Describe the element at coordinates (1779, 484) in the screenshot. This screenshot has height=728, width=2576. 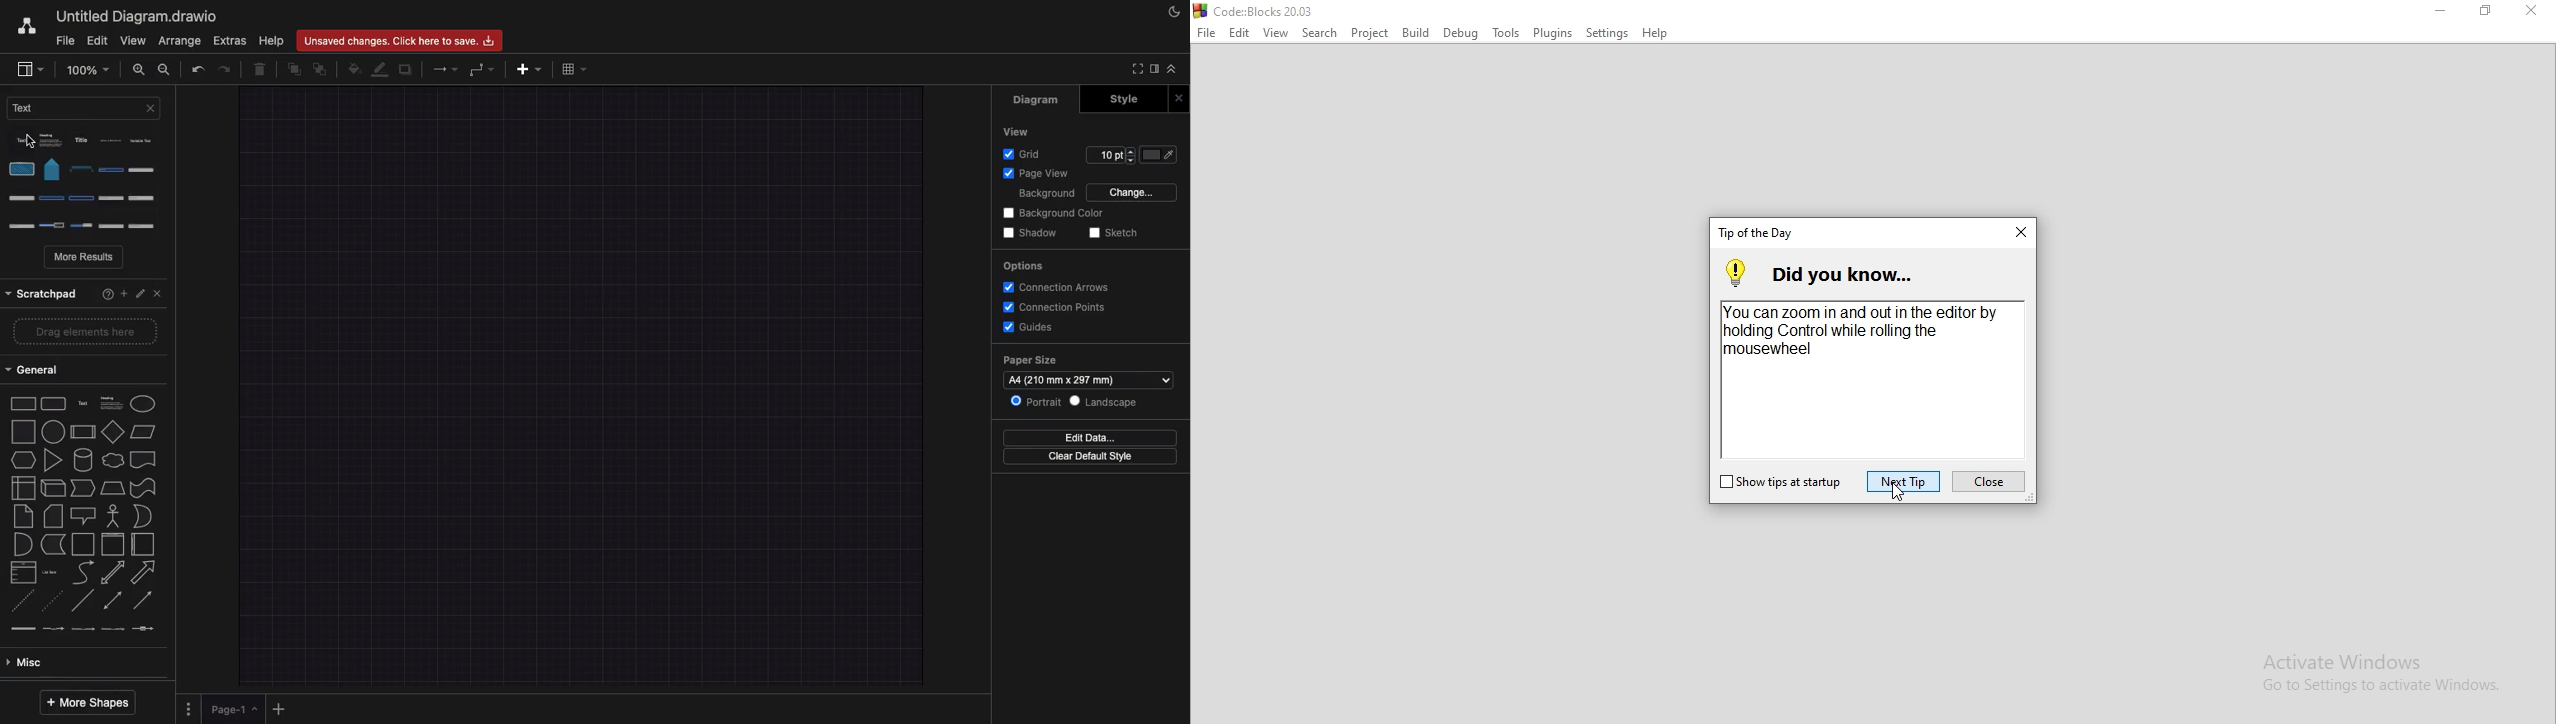
I see `show tips on startup` at that location.